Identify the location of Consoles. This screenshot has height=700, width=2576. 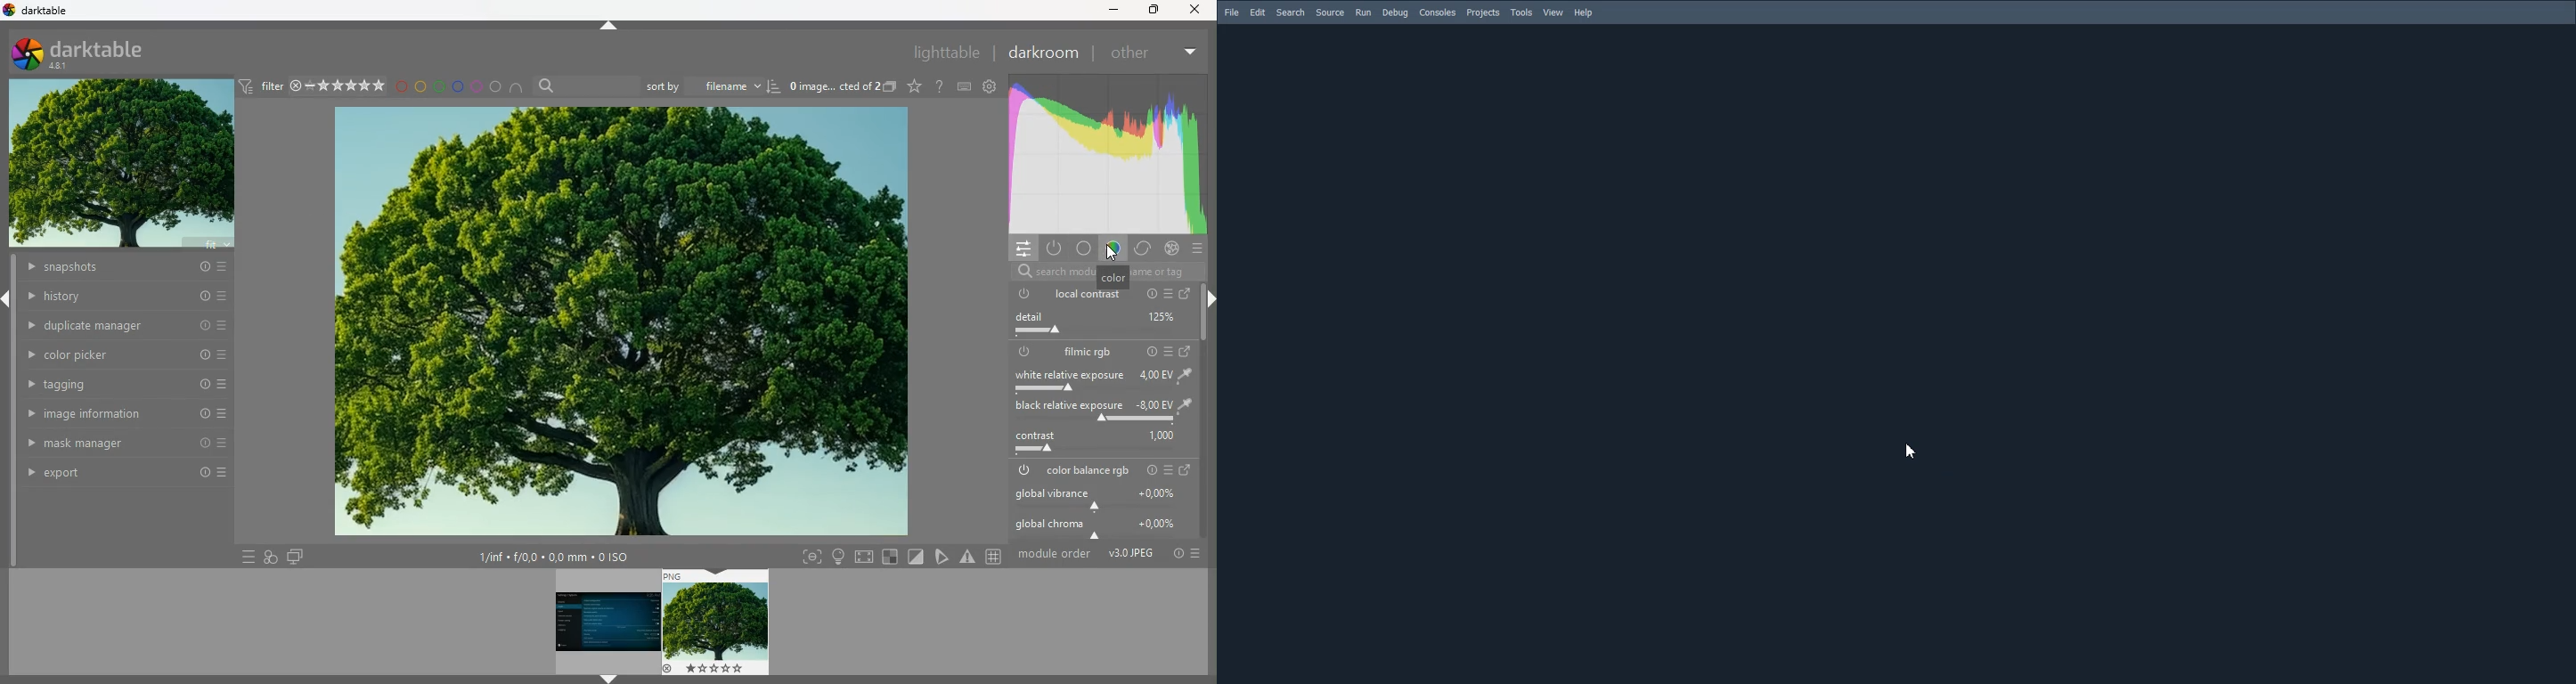
(1437, 13).